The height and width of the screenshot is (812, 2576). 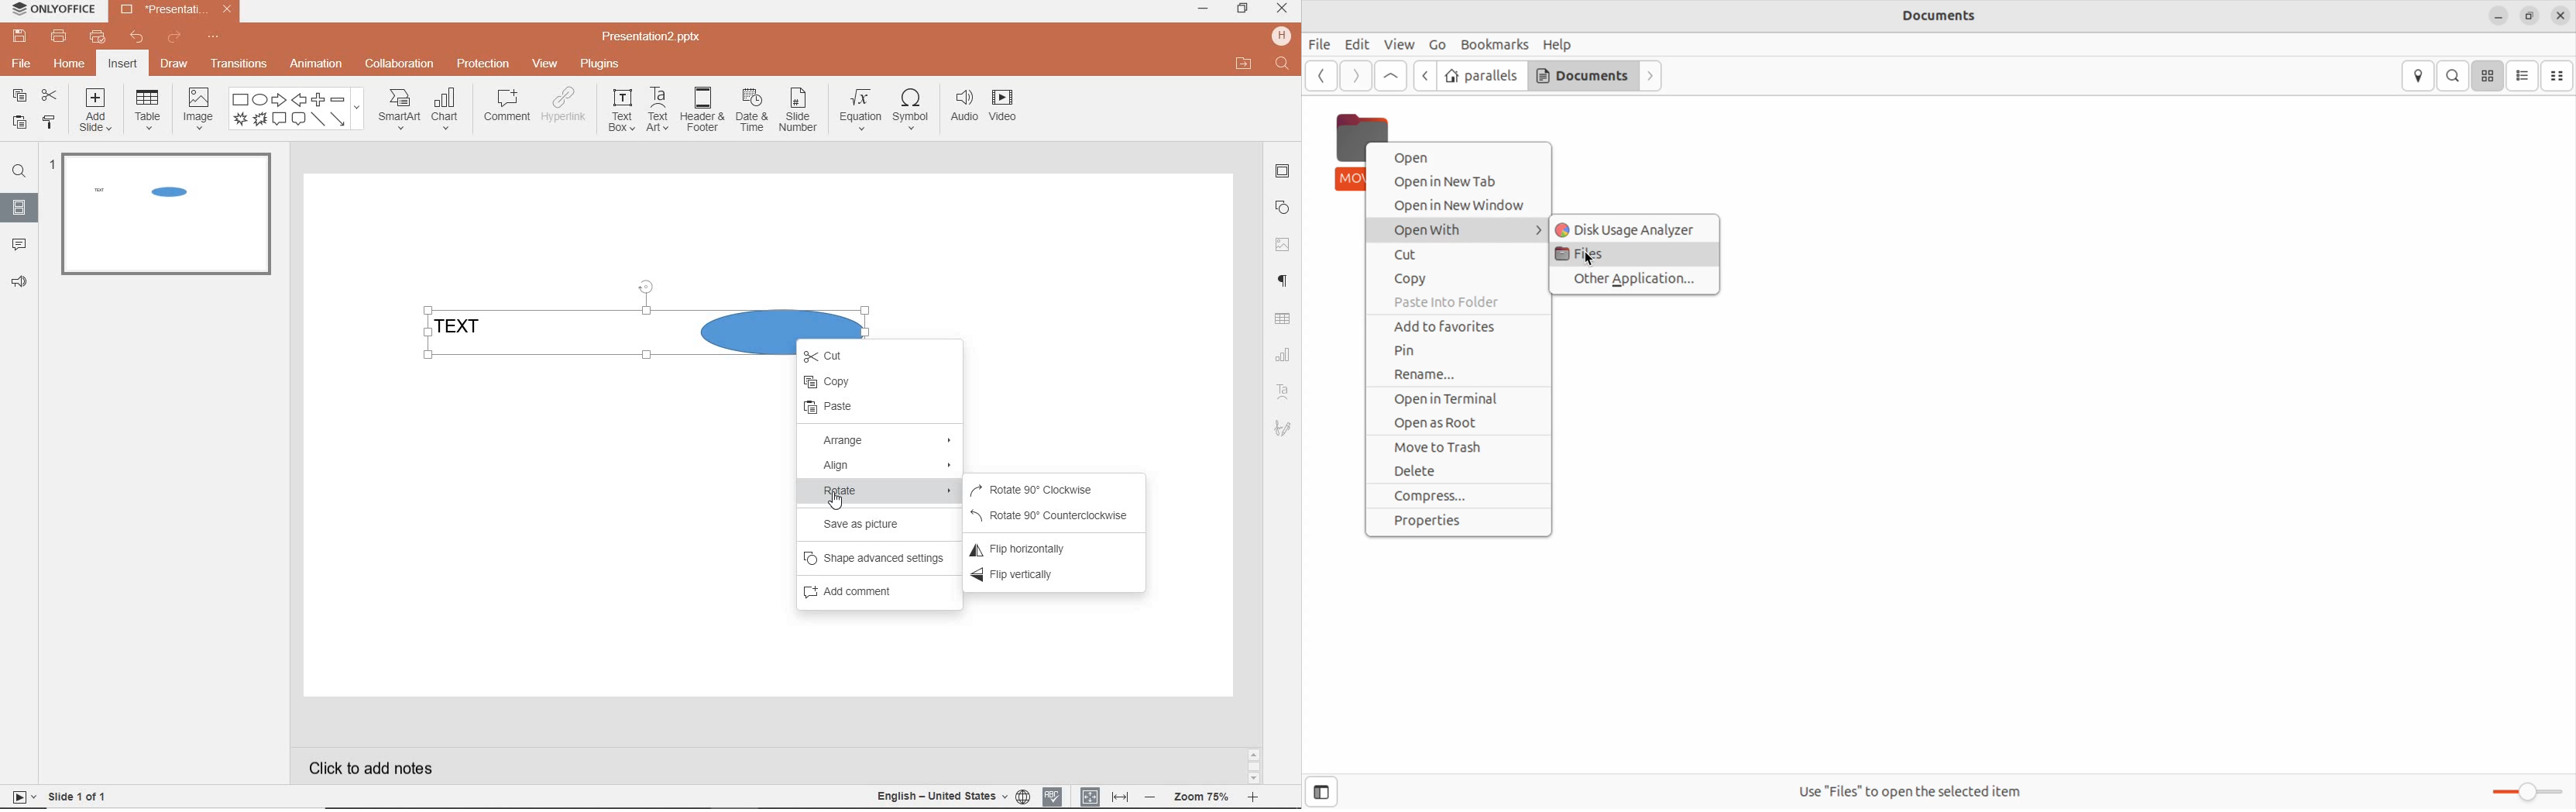 I want to click on view, so click(x=542, y=64).